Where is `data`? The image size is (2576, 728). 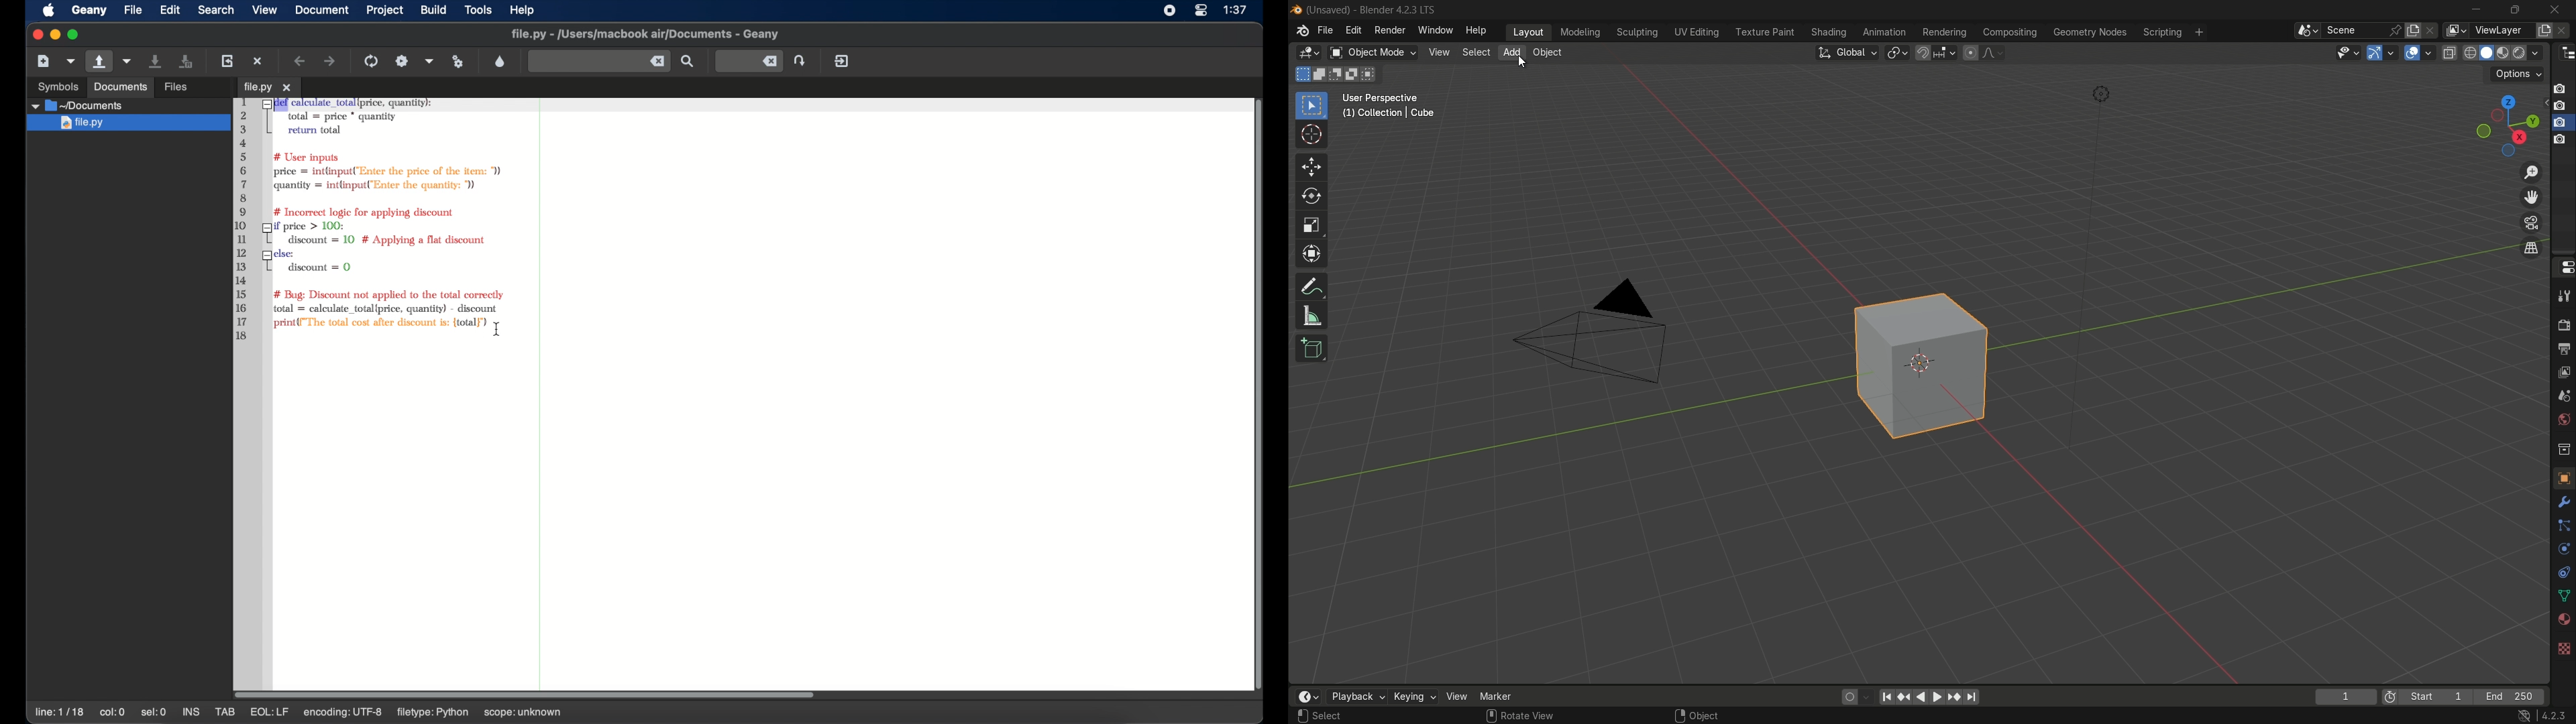 data is located at coordinates (2561, 597).